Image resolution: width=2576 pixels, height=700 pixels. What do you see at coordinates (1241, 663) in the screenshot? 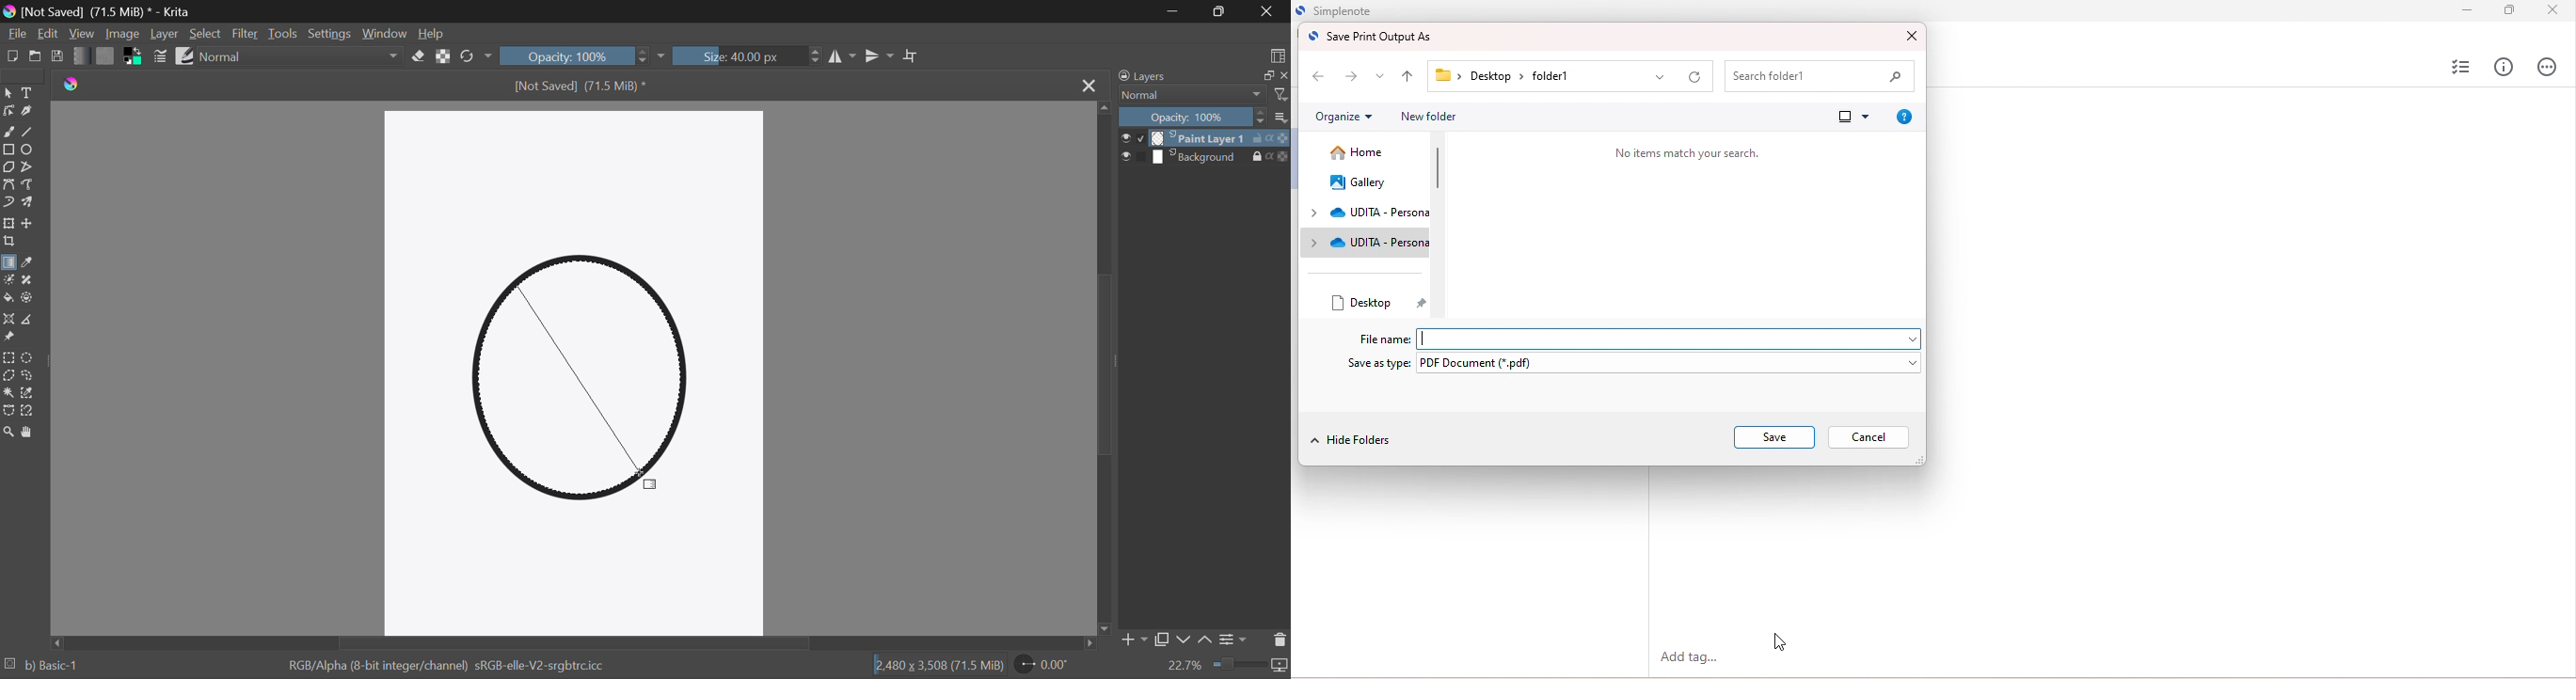
I see `zoom slider` at bounding box center [1241, 663].